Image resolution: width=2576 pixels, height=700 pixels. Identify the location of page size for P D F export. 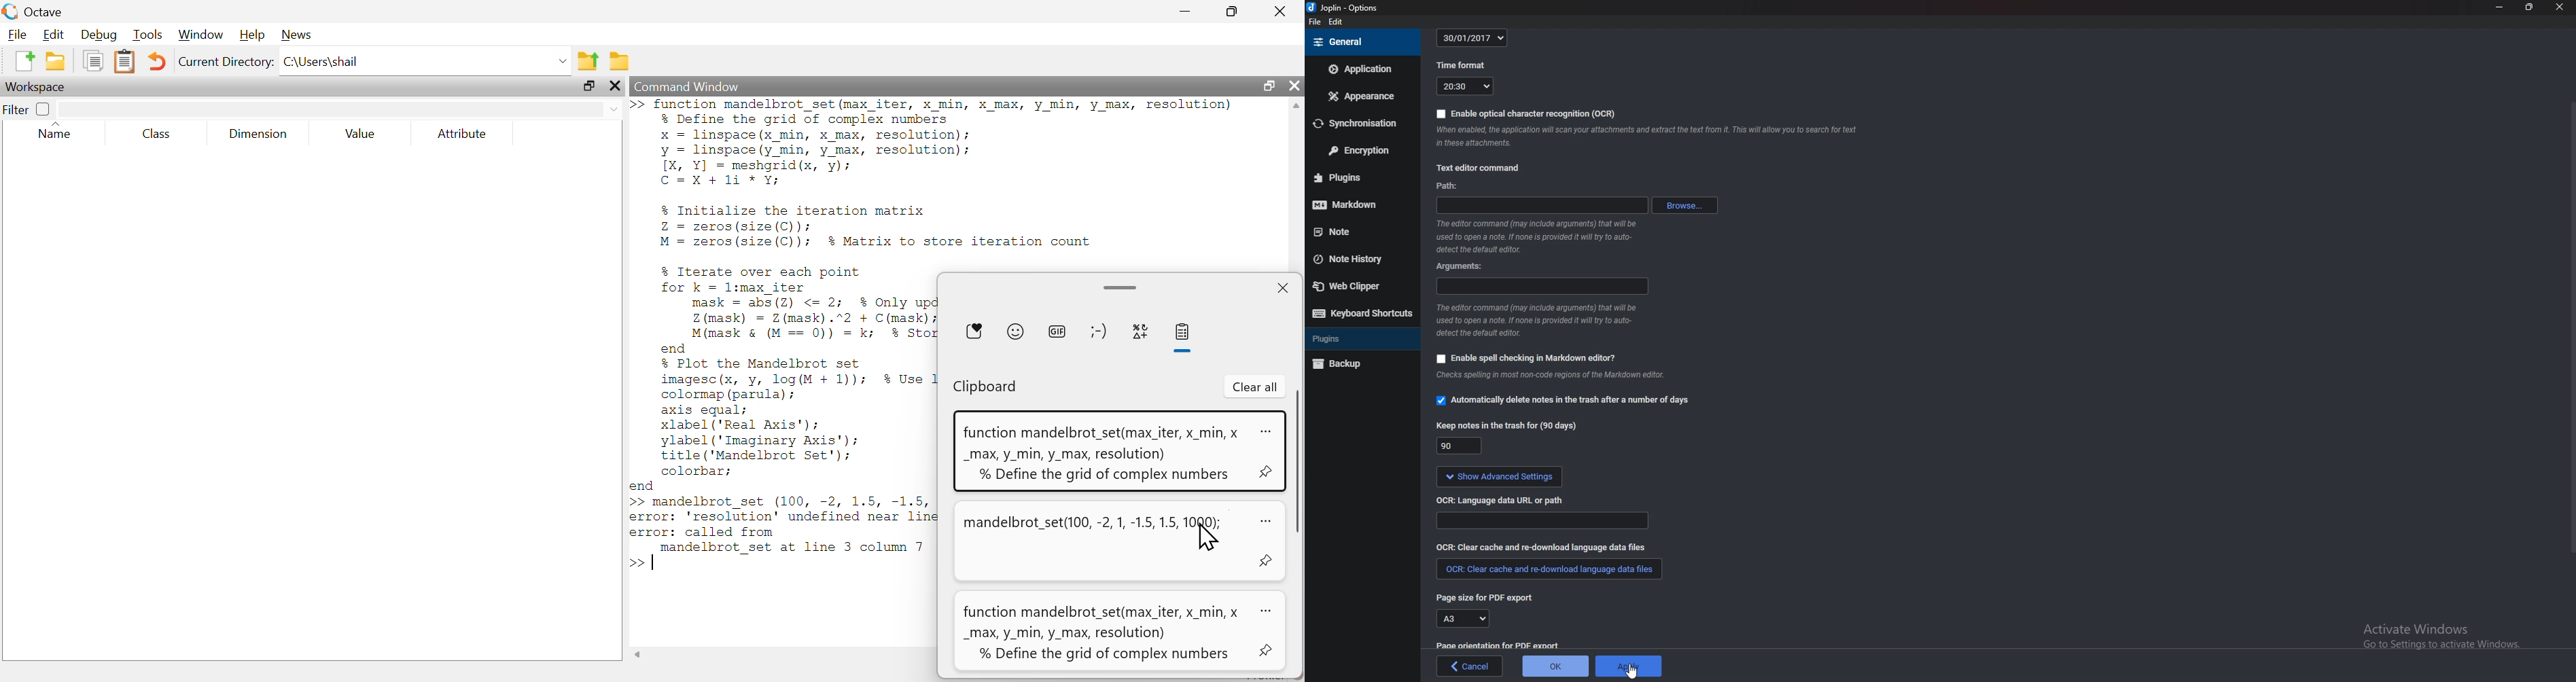
(1490, 599).